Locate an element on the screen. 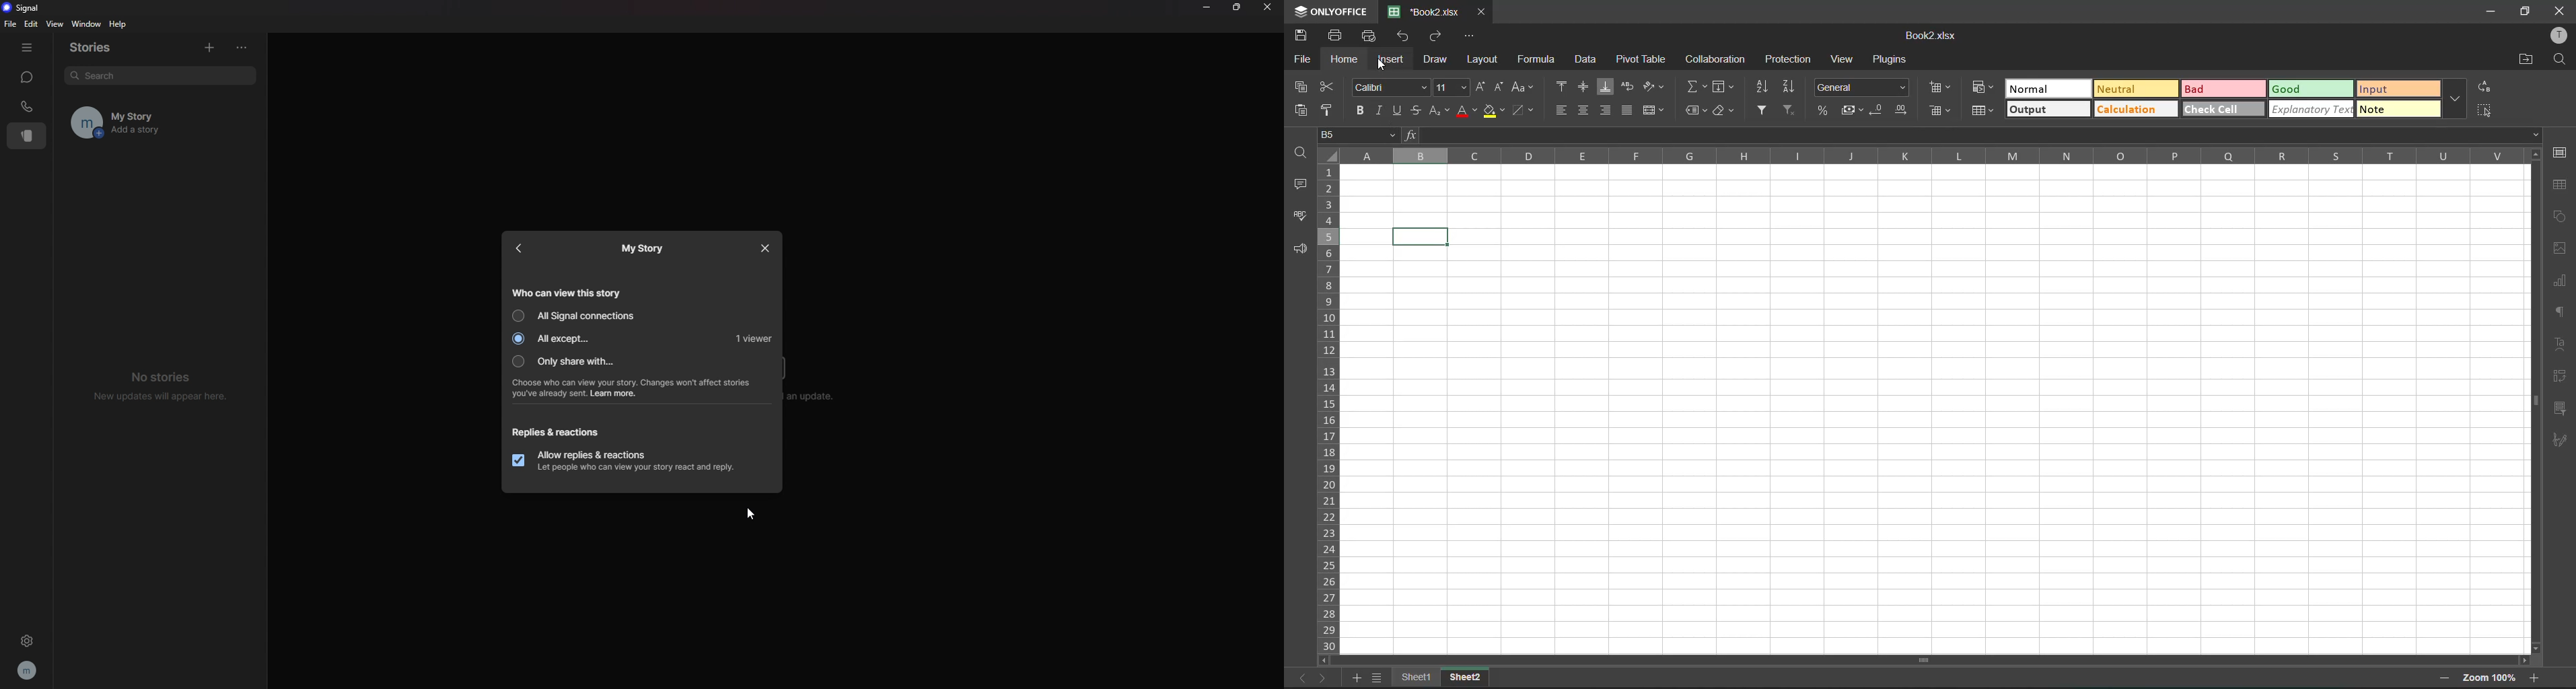 This screenshot has height=700, width=2576. next is located at coordinates (1325, 677).